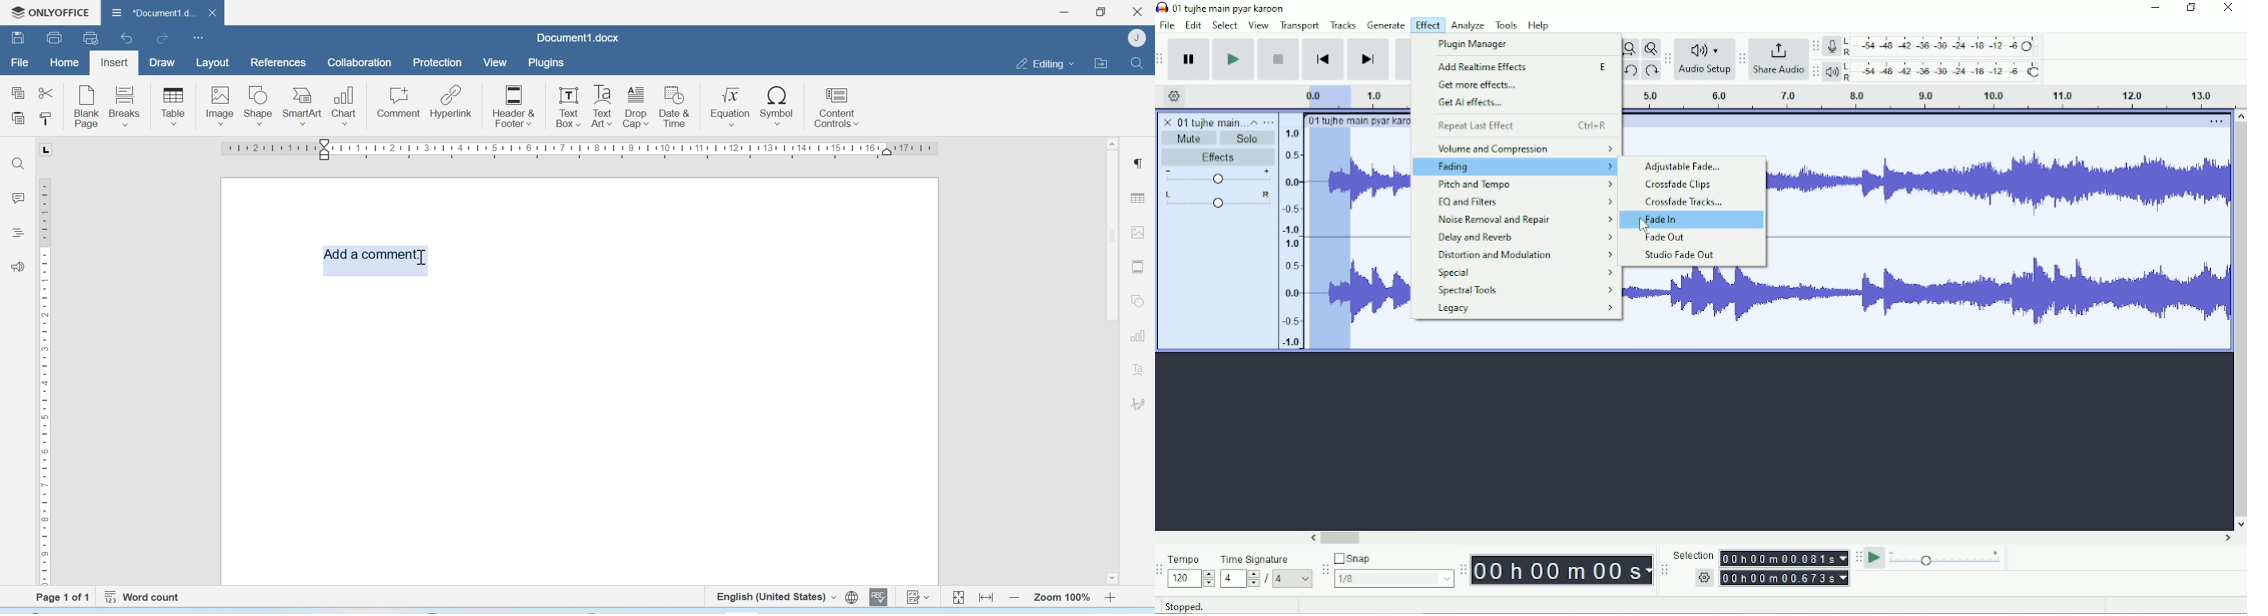 The image size is (2268, 616). Describe the element at coordinates (1630, 49) in the screenshot. I see `Fit project to width` at that location.